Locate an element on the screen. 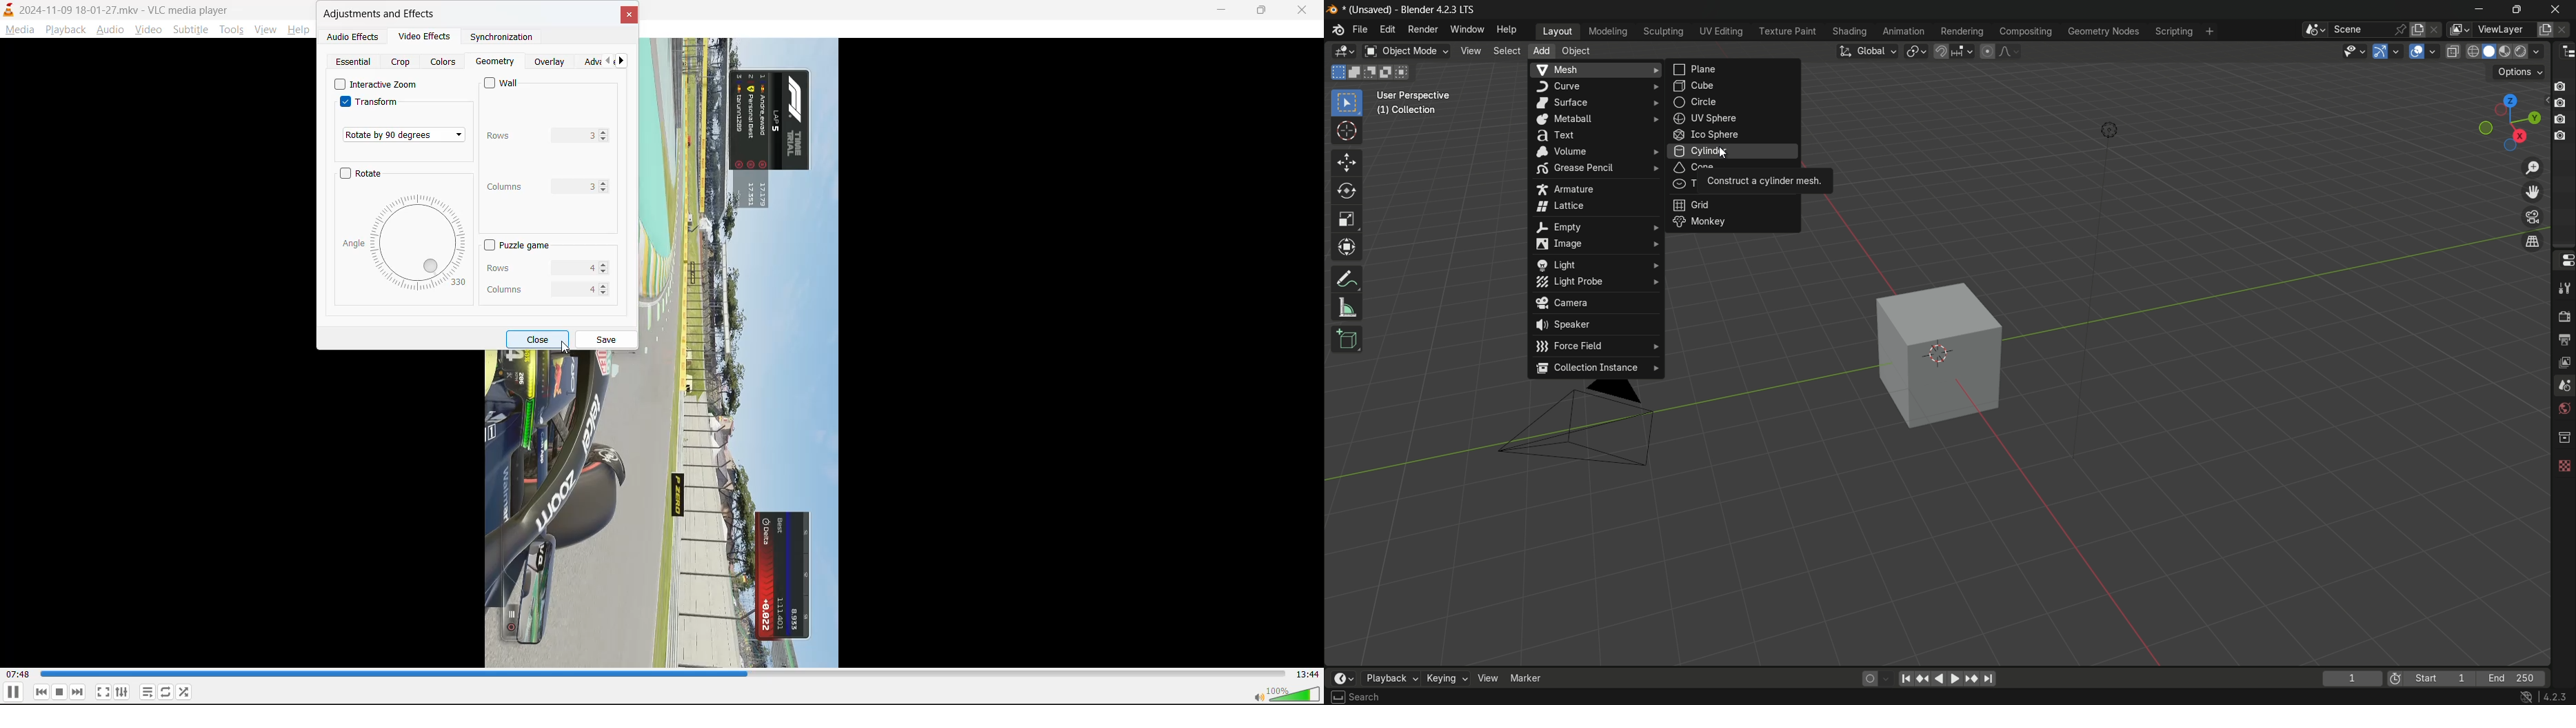 This screenshot has width=2576, height=728. view is located at coordinates (268, 28).